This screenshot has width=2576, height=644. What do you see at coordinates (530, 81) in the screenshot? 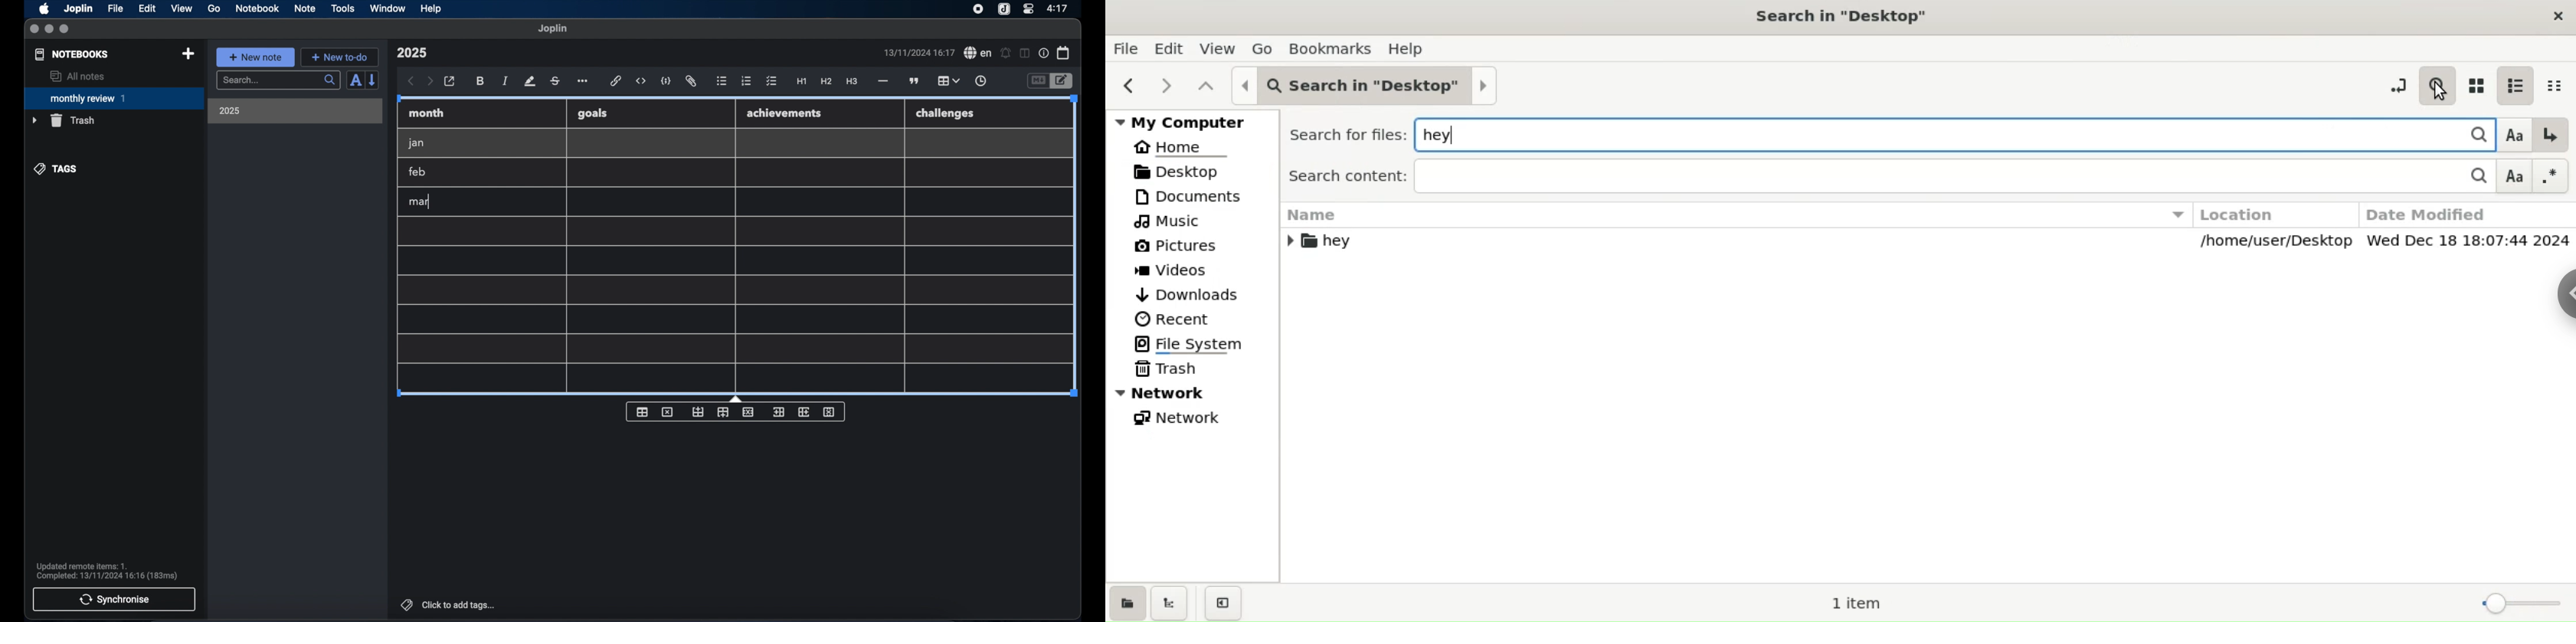
I see `highlight` at bounding box center [530, 81].